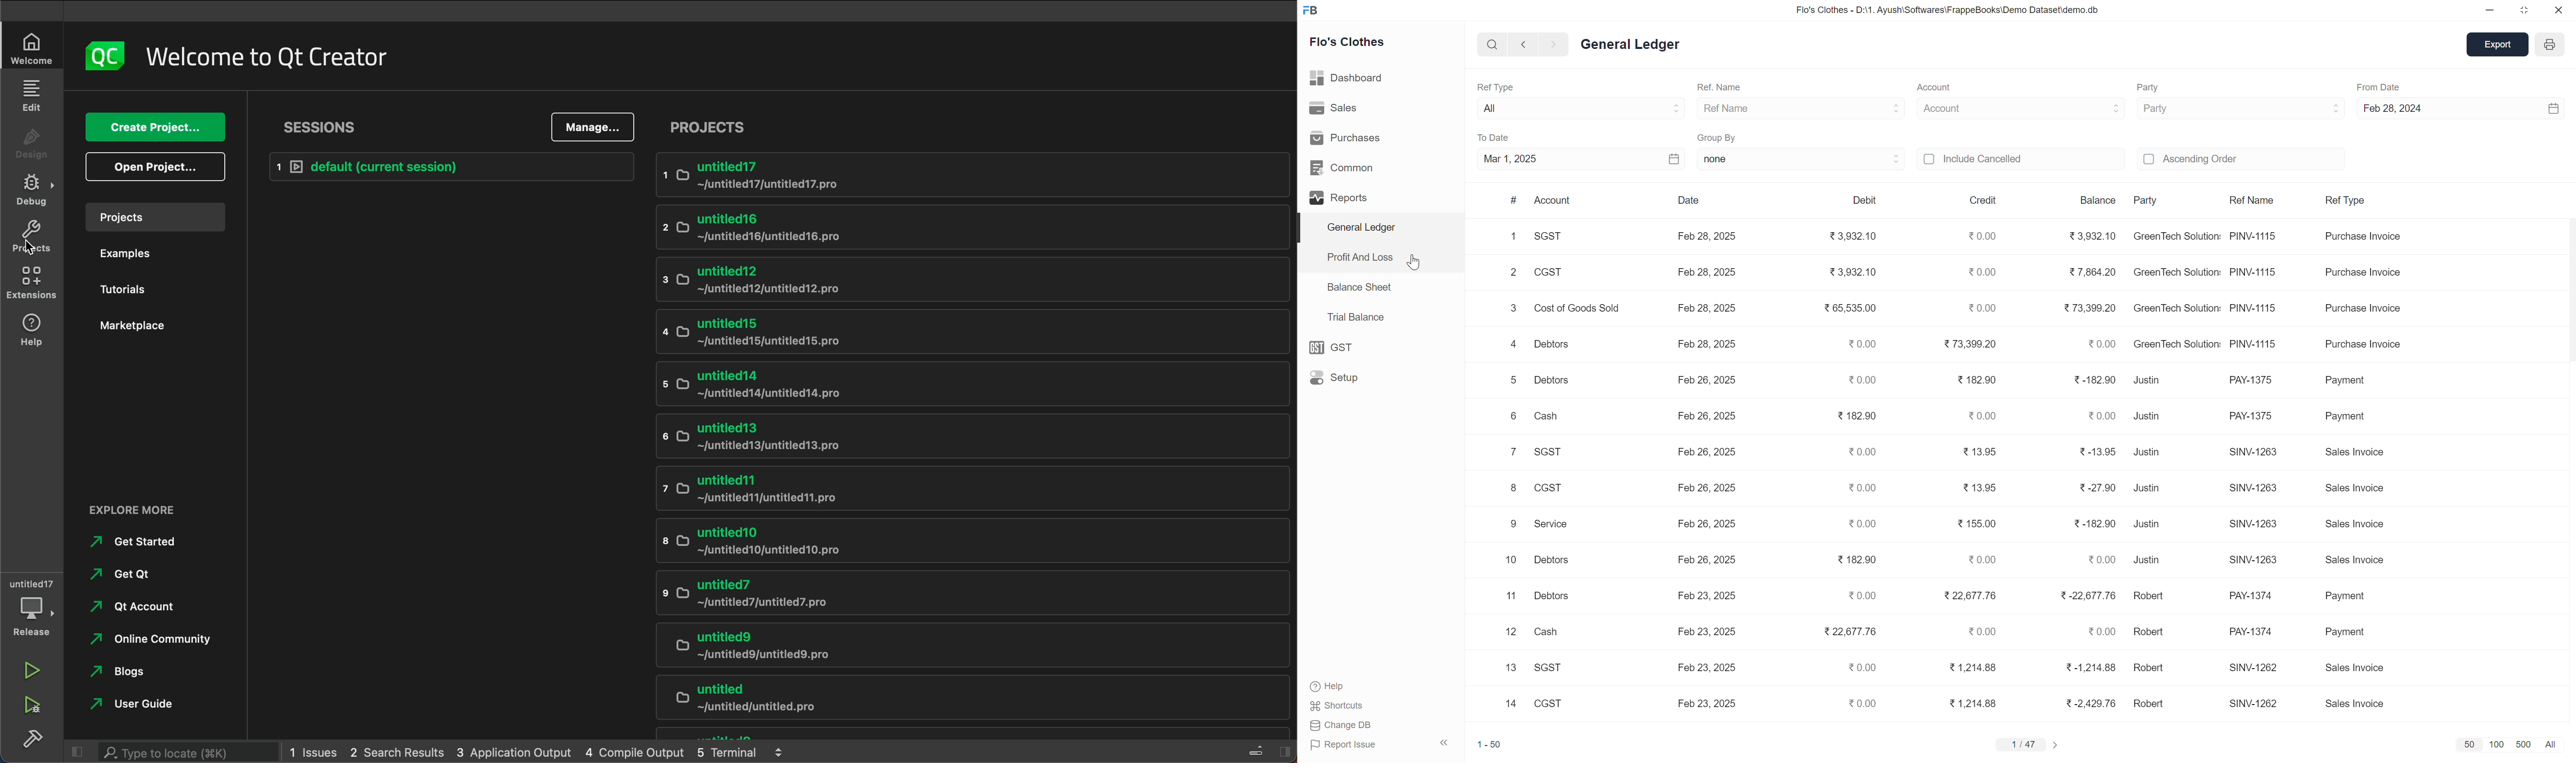  I want to click on Profit And Loss, so click(1356, 258).